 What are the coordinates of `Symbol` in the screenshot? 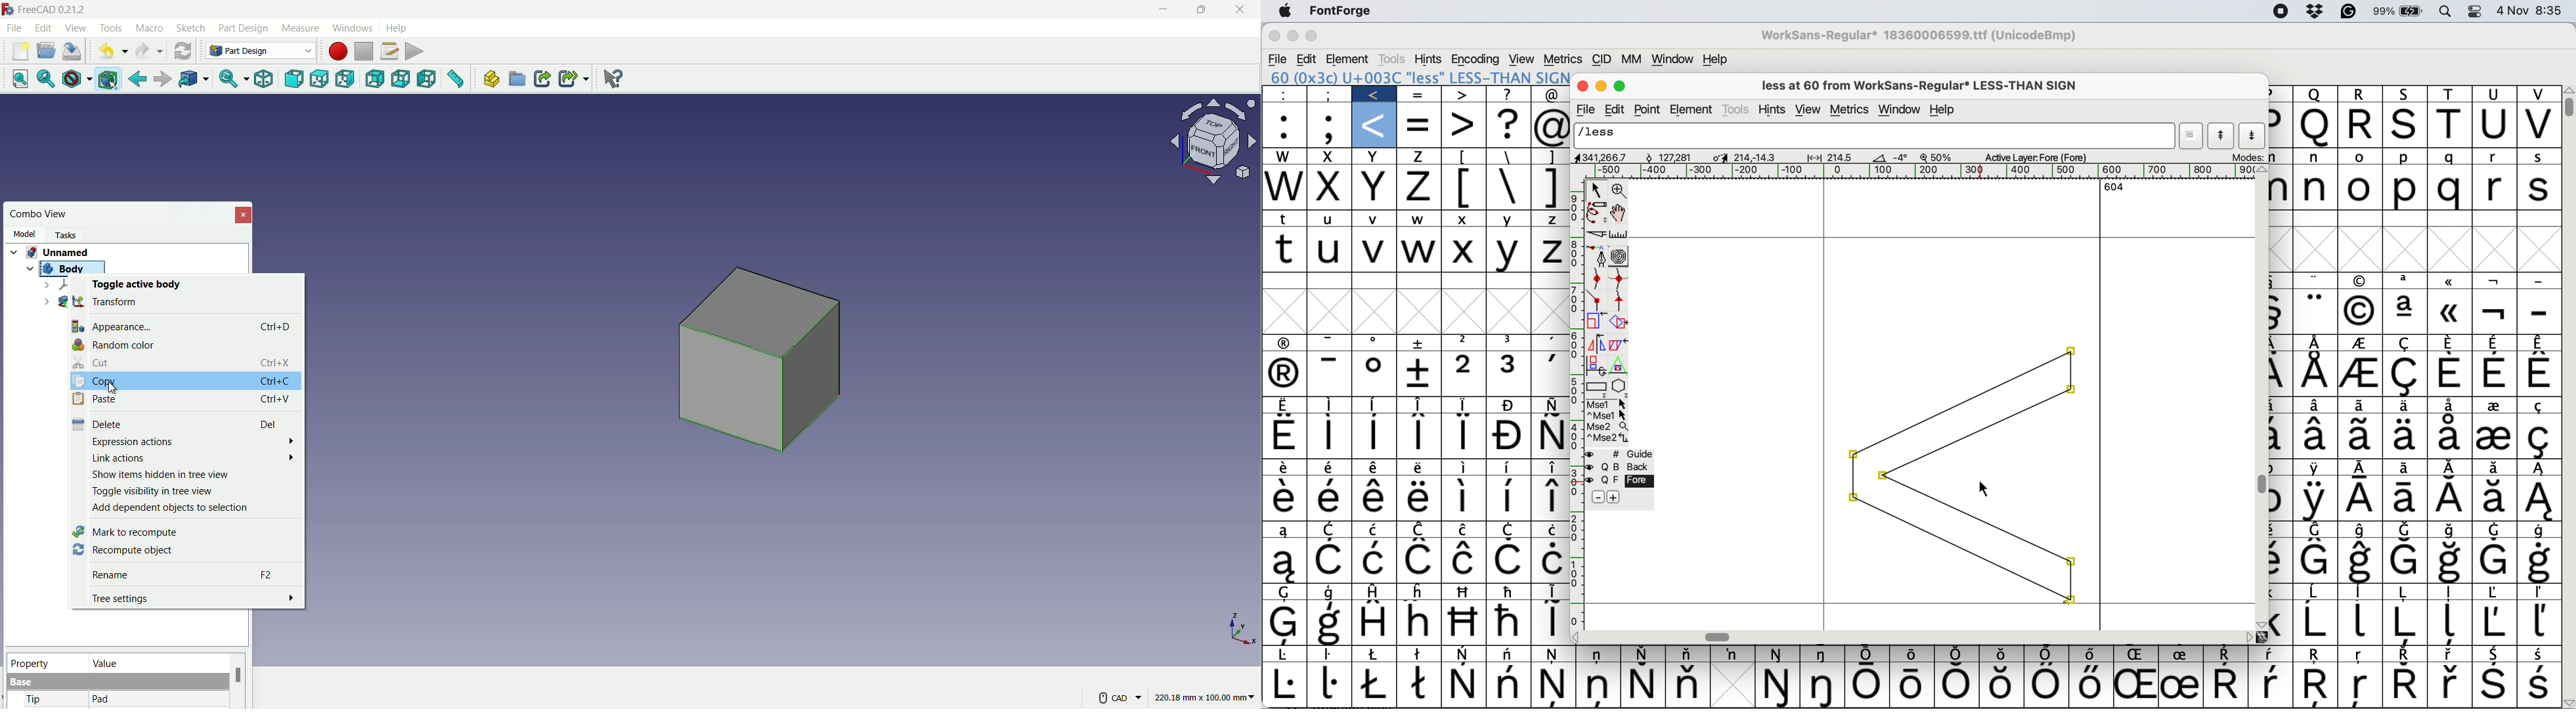 It's located at (2406, 560).